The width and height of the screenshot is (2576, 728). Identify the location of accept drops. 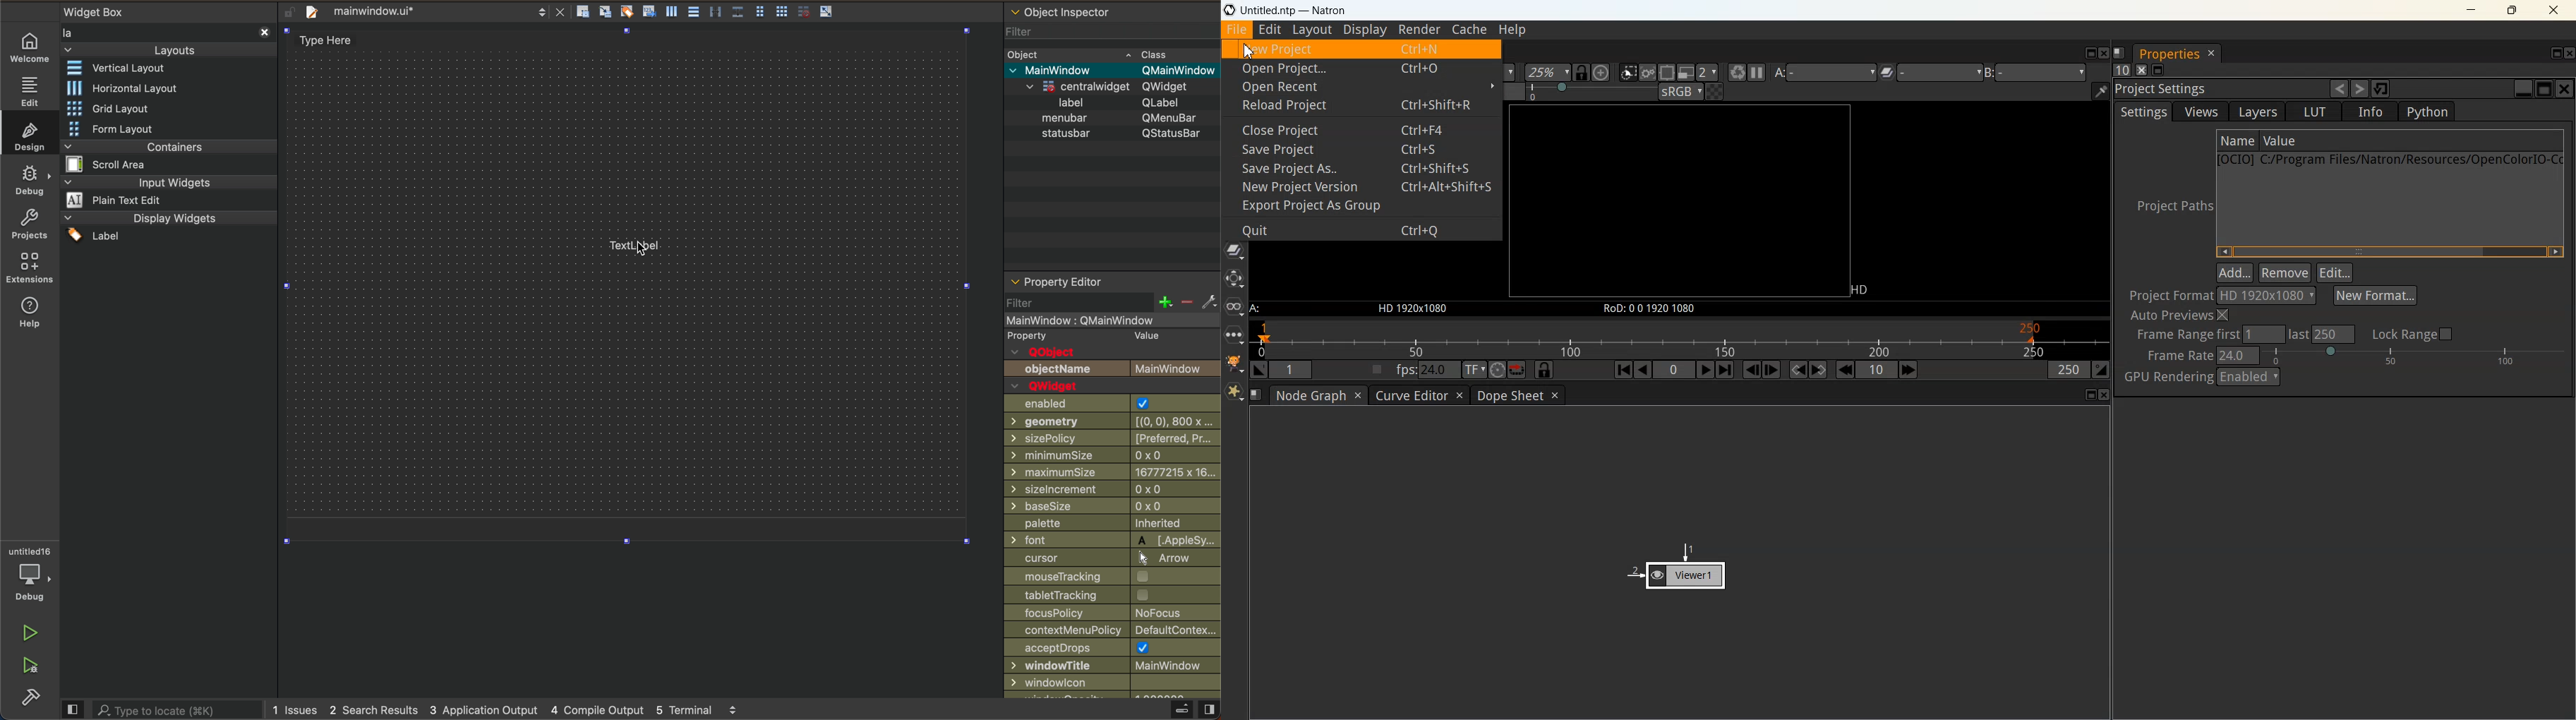
(1092, 649).